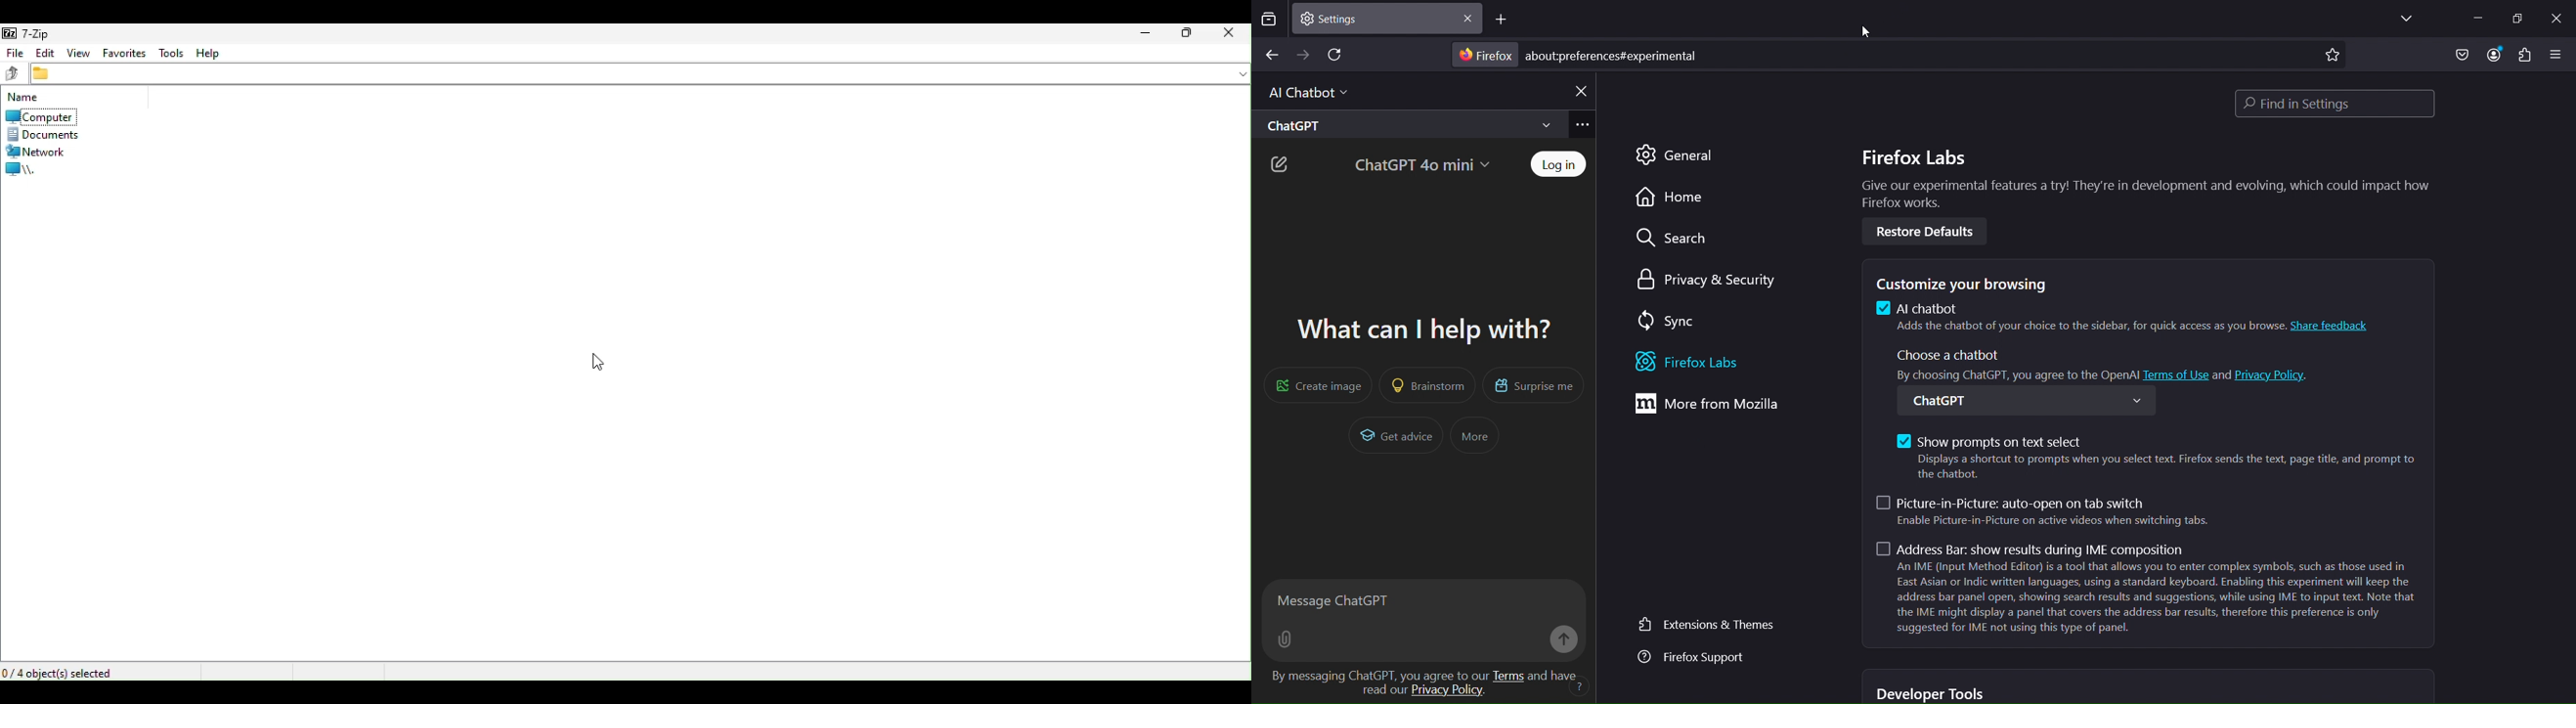  I want to click on search tabs, so click(1269, 21).